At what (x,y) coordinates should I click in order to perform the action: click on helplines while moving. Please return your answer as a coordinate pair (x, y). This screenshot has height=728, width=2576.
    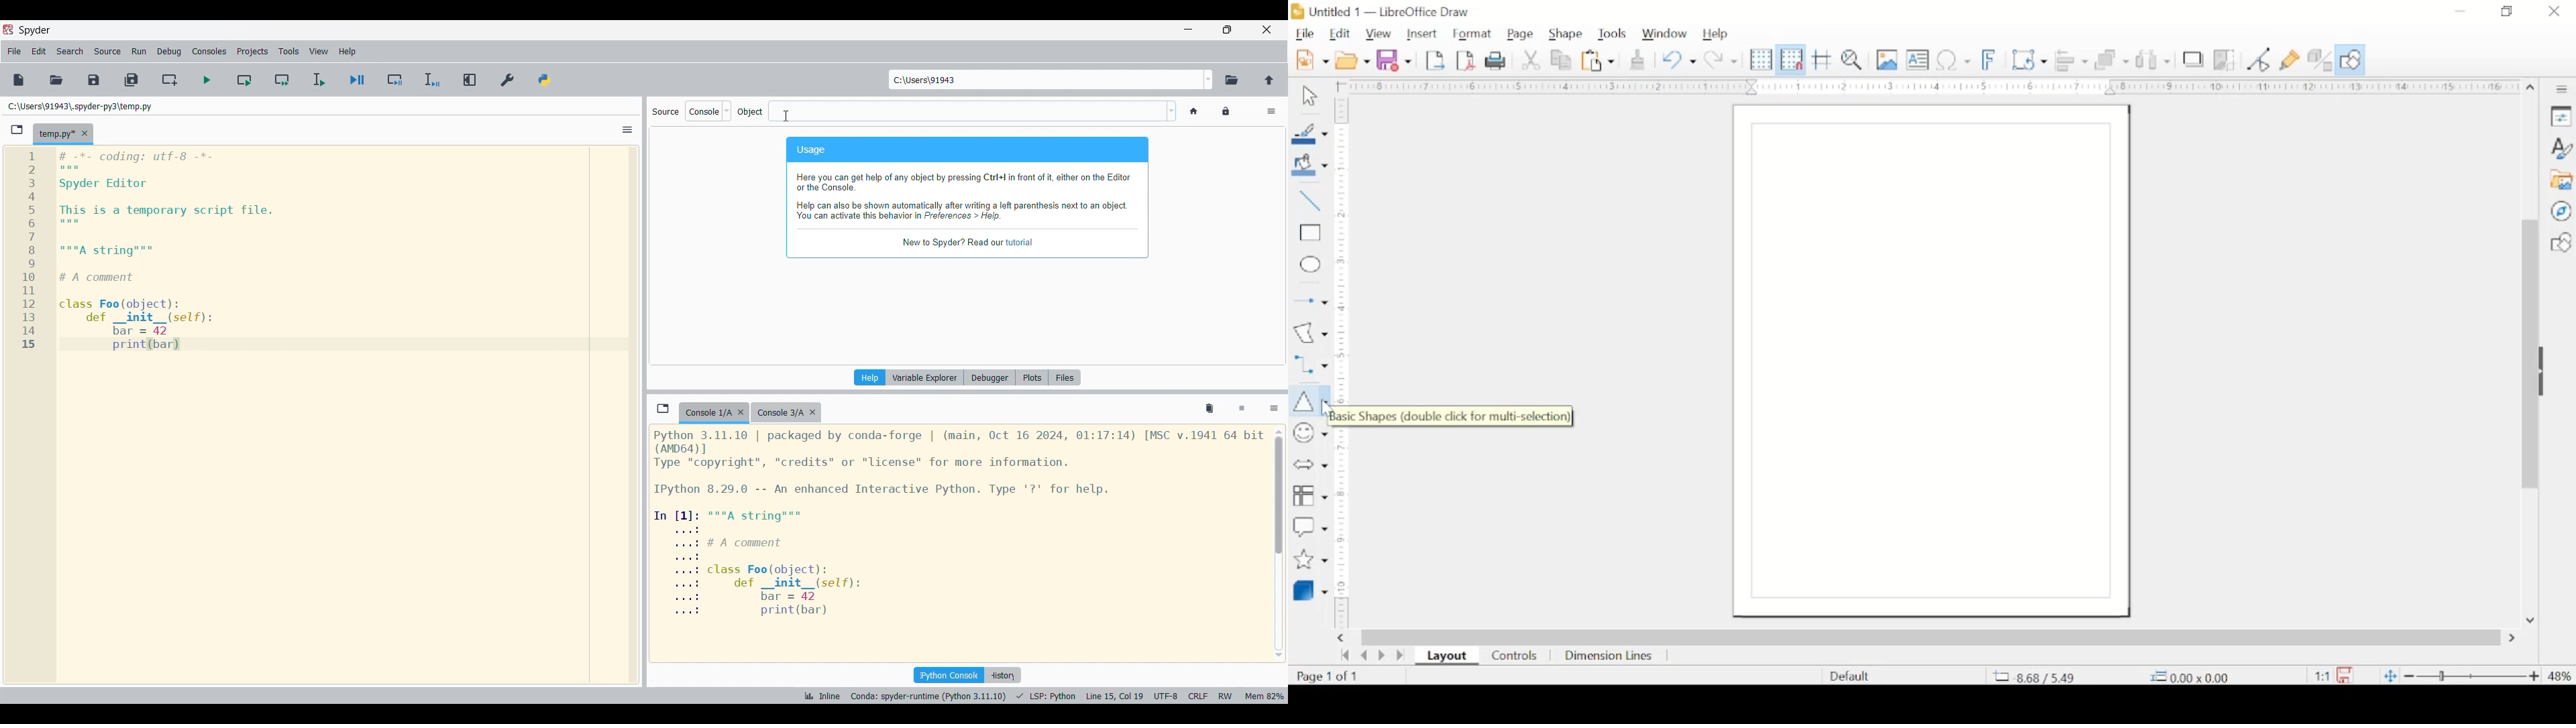
    Looking at the image, I should click on (1823, 60).